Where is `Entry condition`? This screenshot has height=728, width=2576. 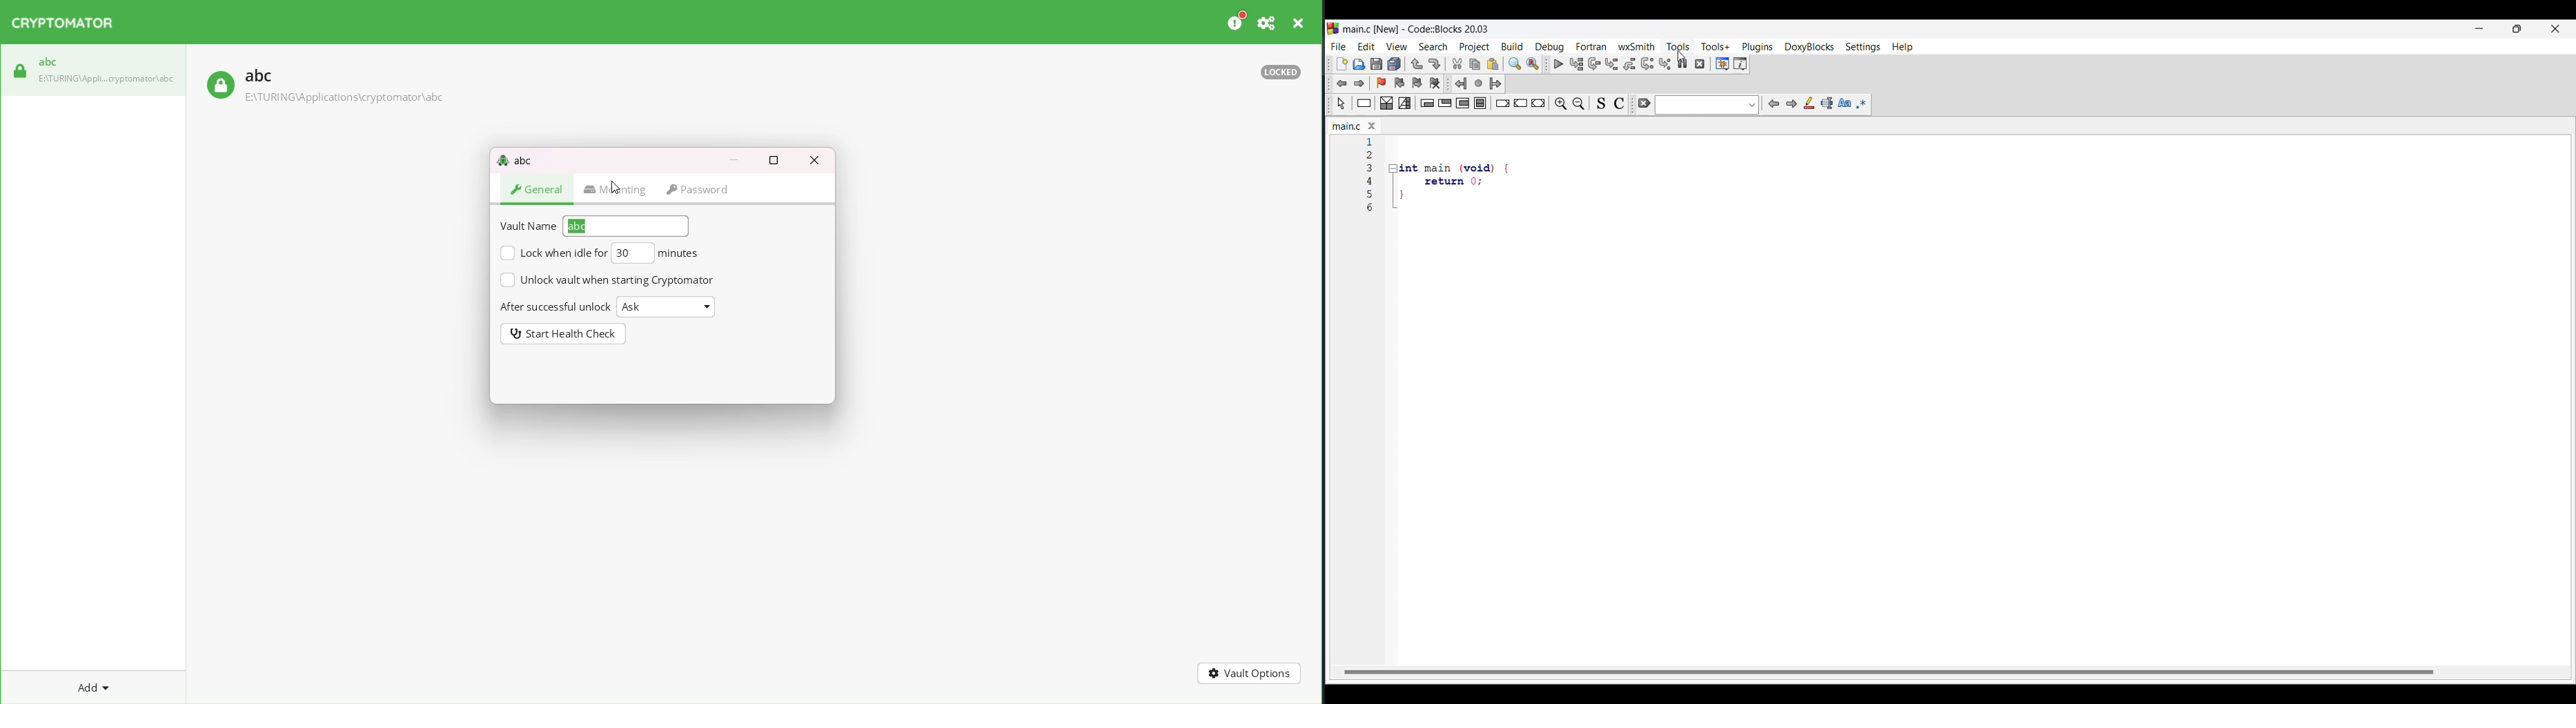
Entry condition is located at coordinates (1427, 103).